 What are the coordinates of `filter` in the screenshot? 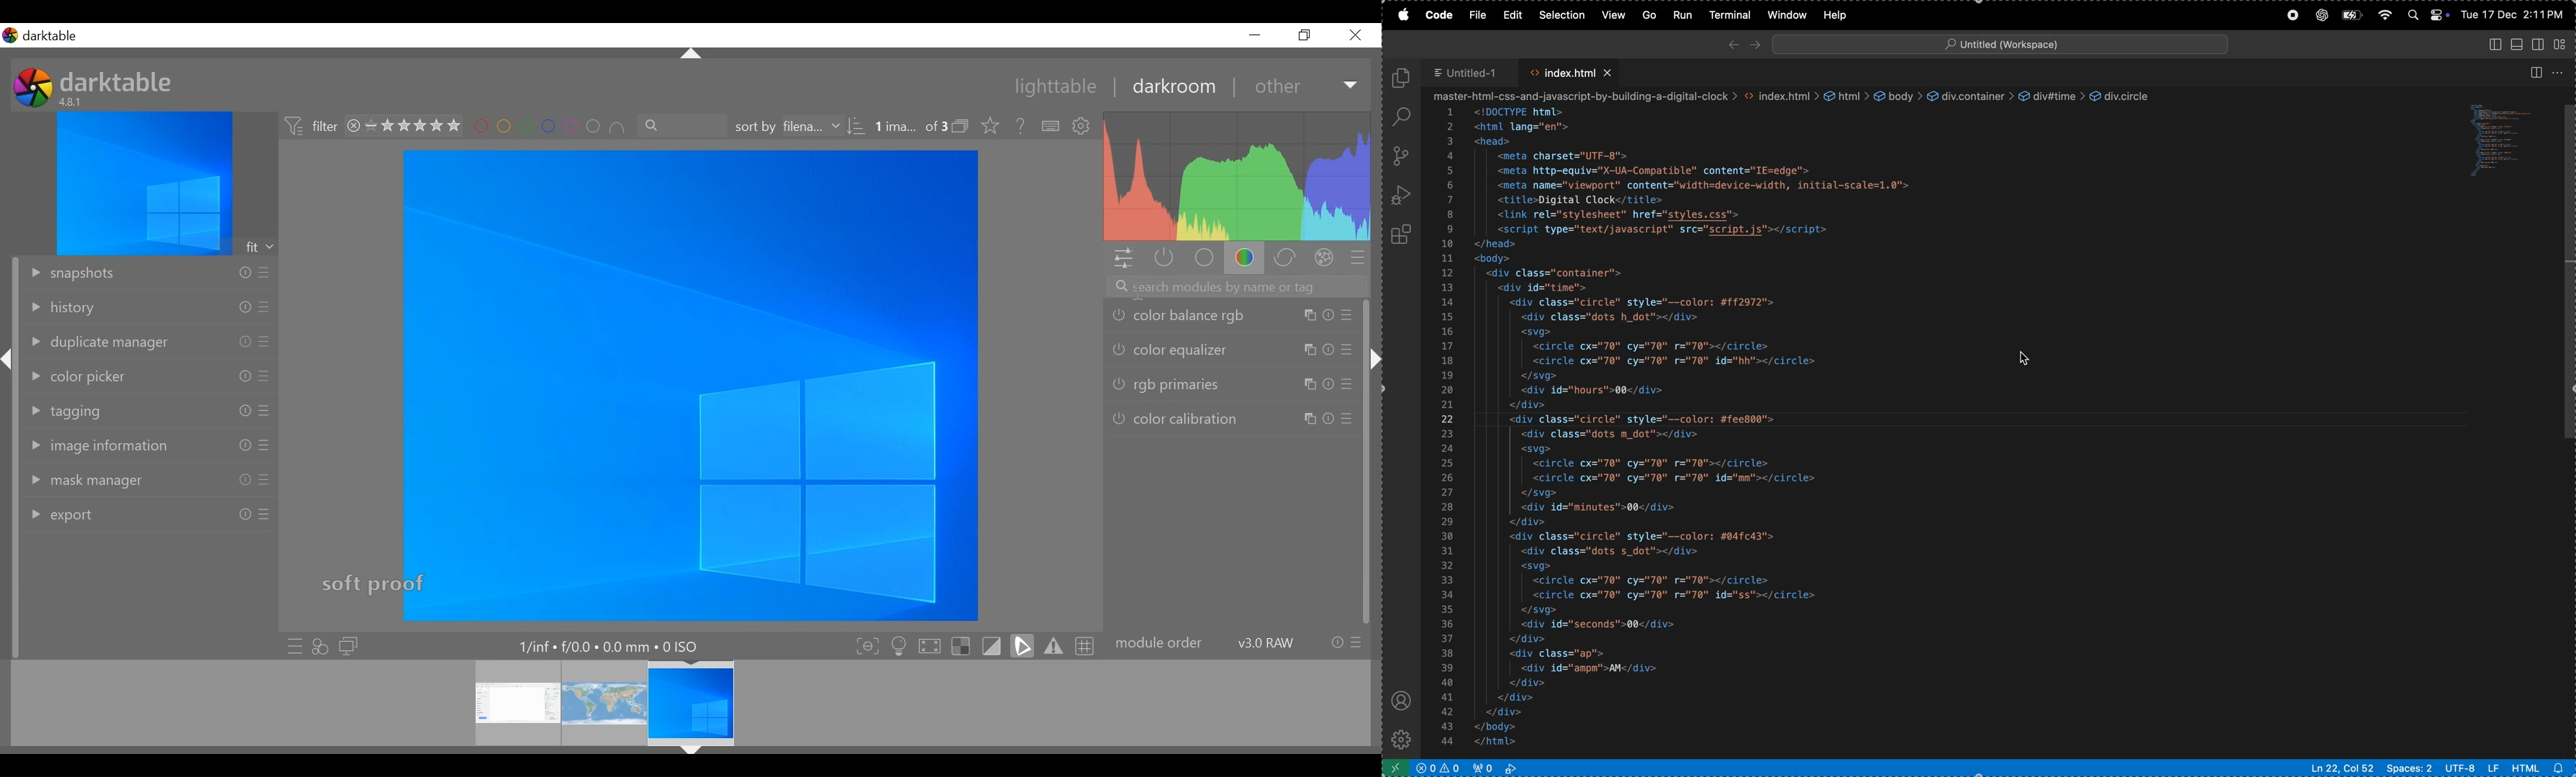 It's located at (309, 127).